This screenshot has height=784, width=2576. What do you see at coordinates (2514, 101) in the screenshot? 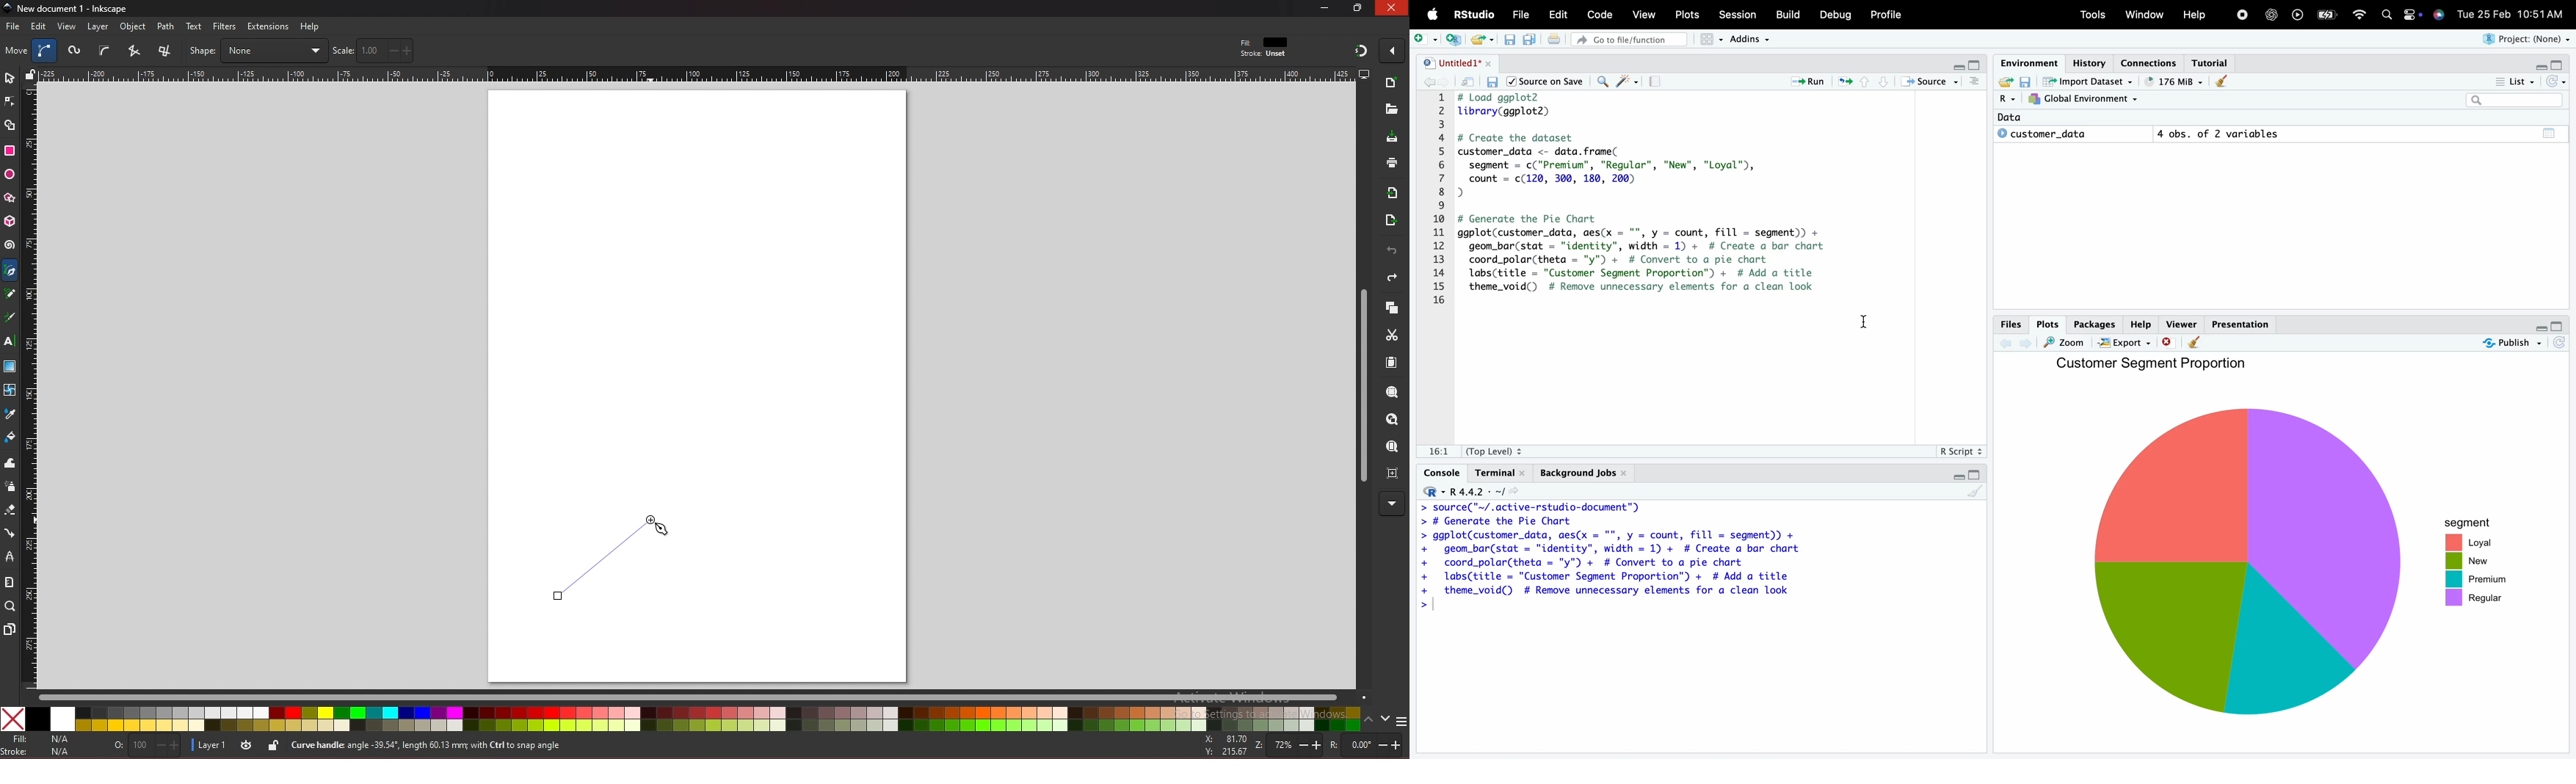
I see `search` at bounding box center [2514, 101].